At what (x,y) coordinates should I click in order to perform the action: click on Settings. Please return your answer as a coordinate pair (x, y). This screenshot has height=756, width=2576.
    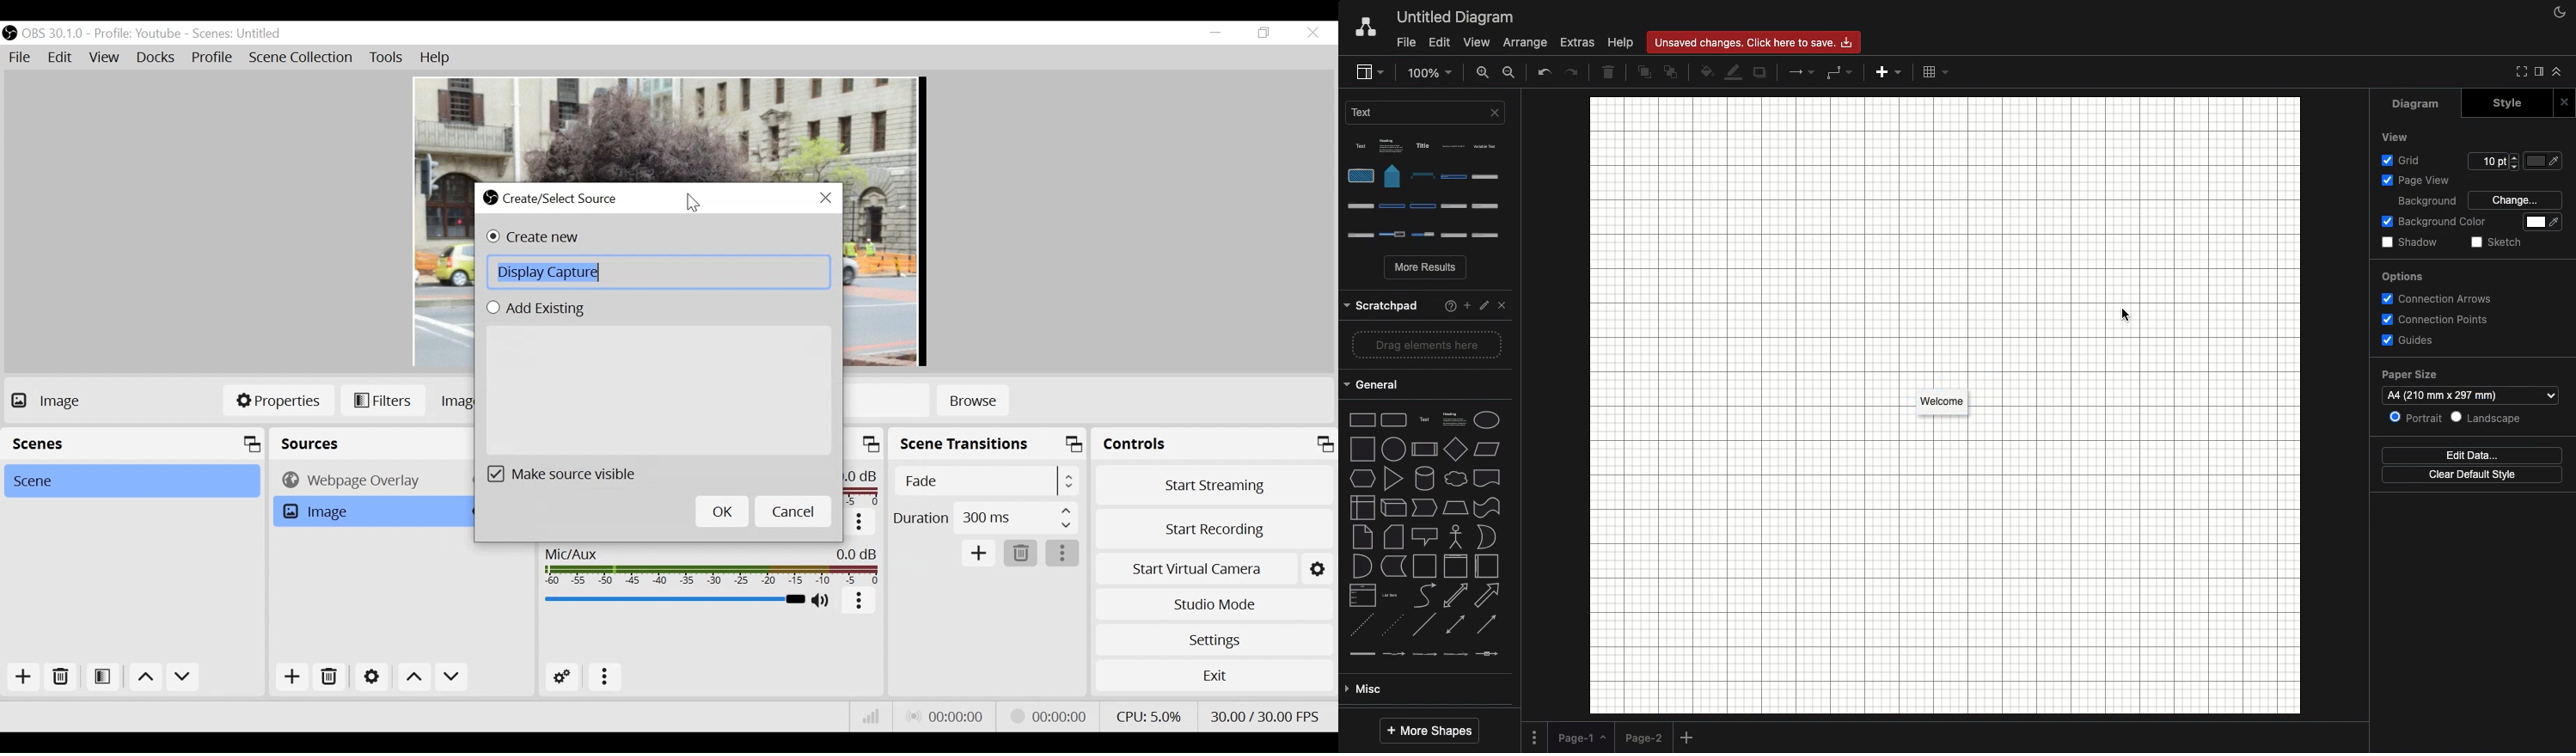
    Looking at the image, I should click on (1317, 570).